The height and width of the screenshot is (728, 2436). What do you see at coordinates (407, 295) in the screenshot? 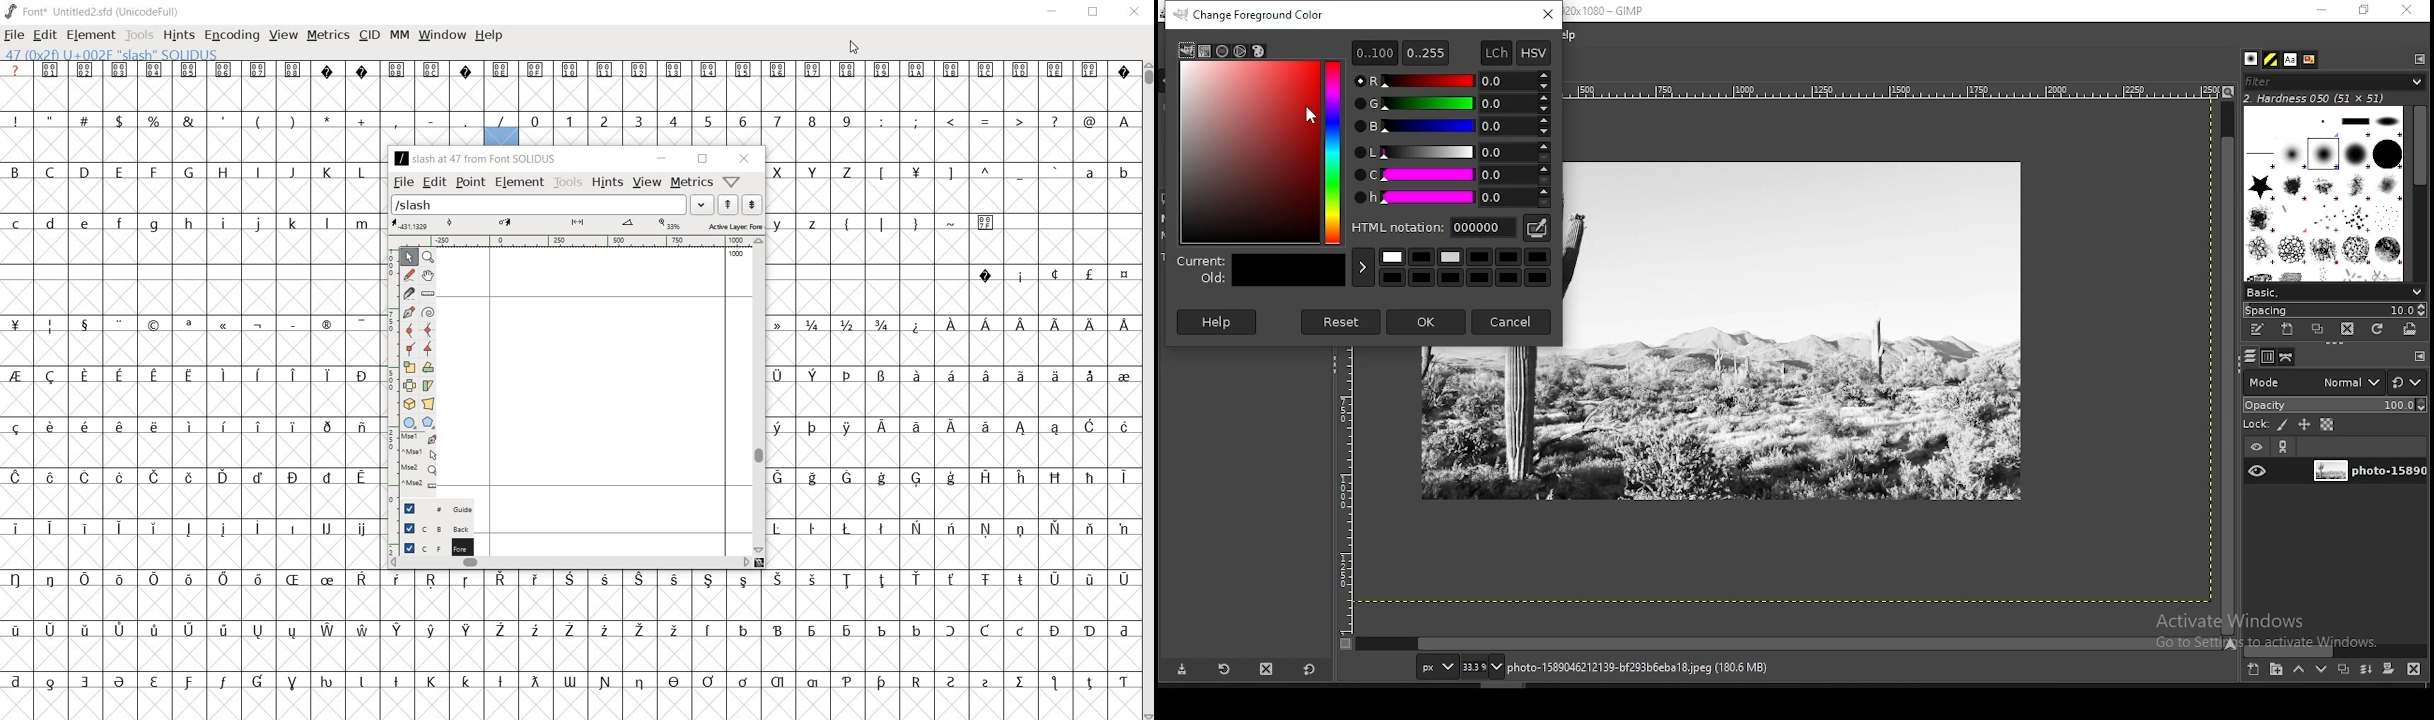
I see `cut splines in two` at bounding box center [407, 295].